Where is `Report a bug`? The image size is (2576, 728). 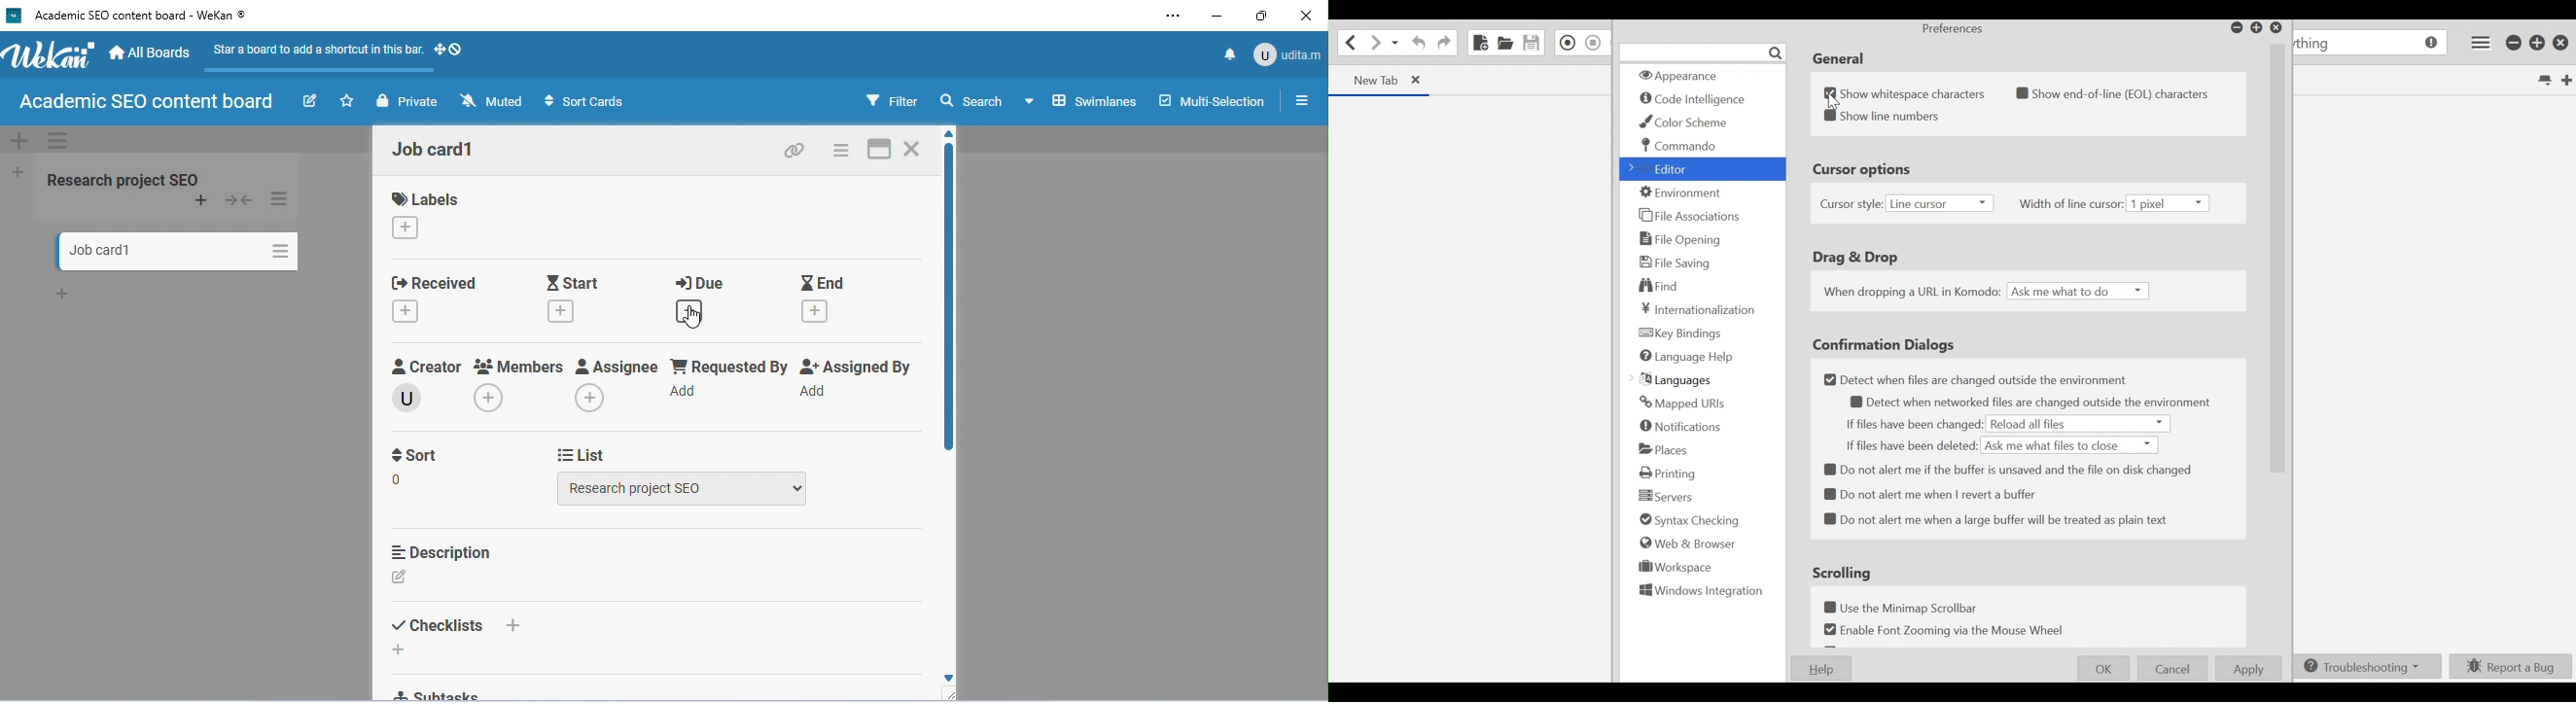 Report a bug is located at coordinates (2509, 667).